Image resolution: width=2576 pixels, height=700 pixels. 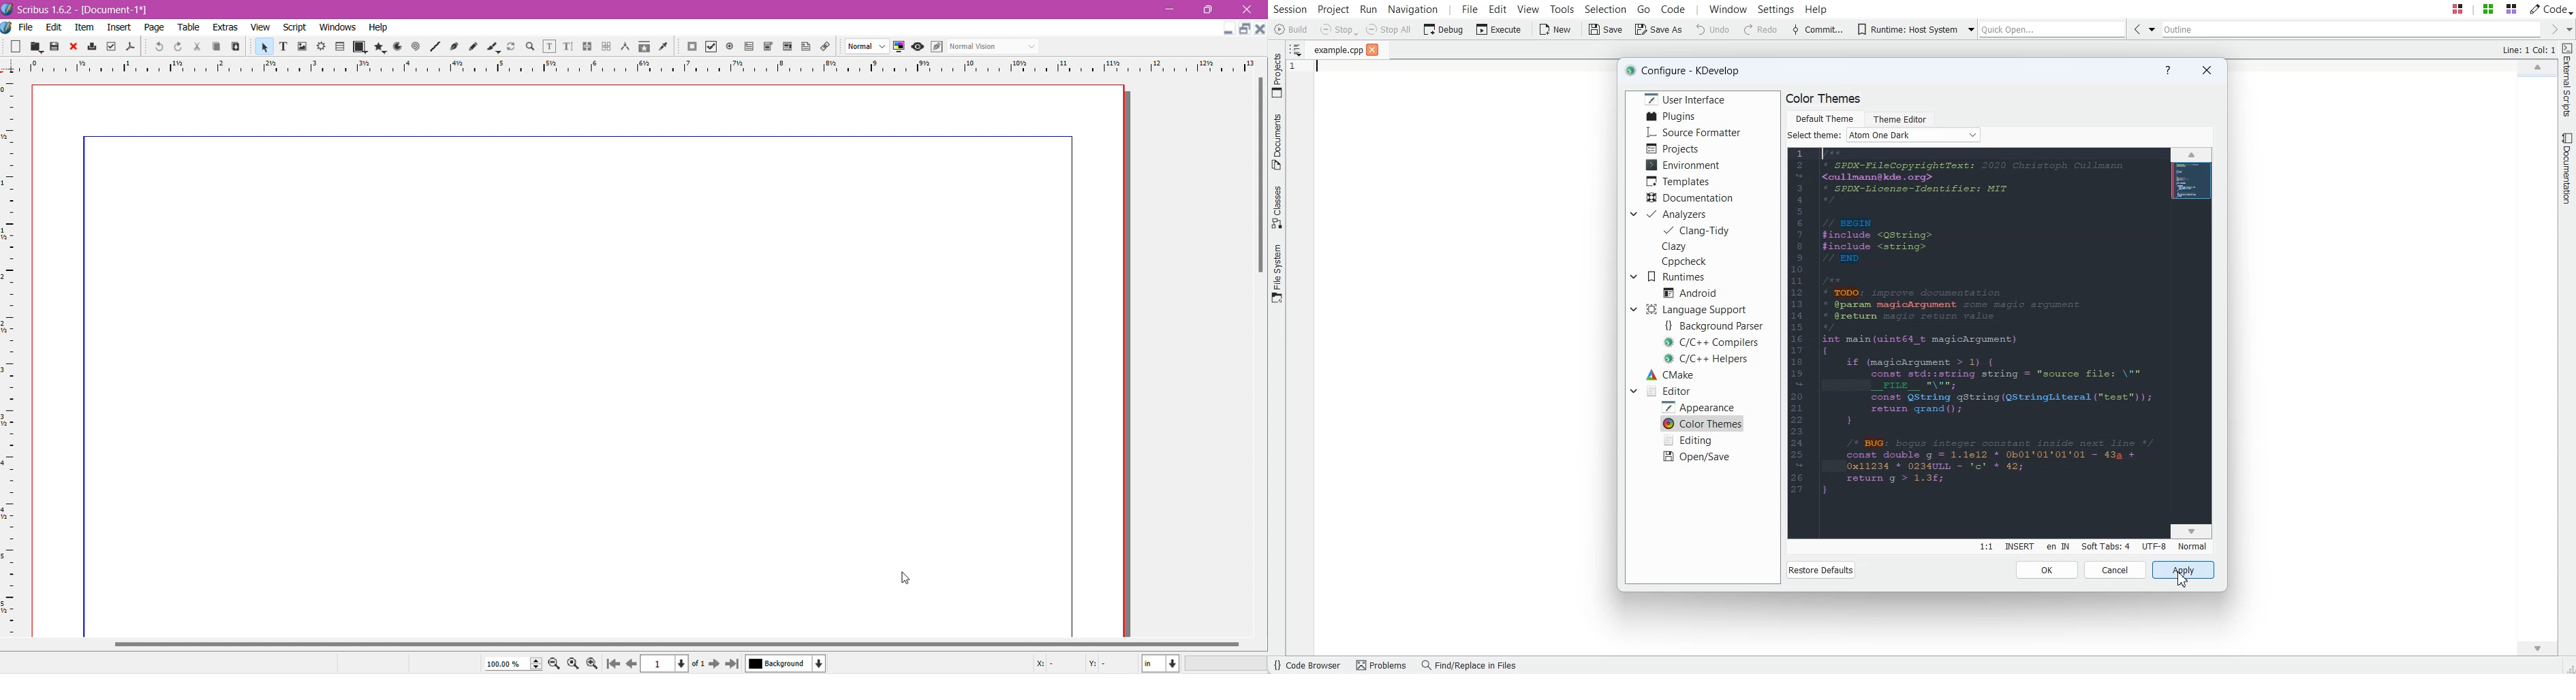 What do you see at coordinates (376, 47) in the screenshot?
I see `polygon` at bounding box center [376, 47].